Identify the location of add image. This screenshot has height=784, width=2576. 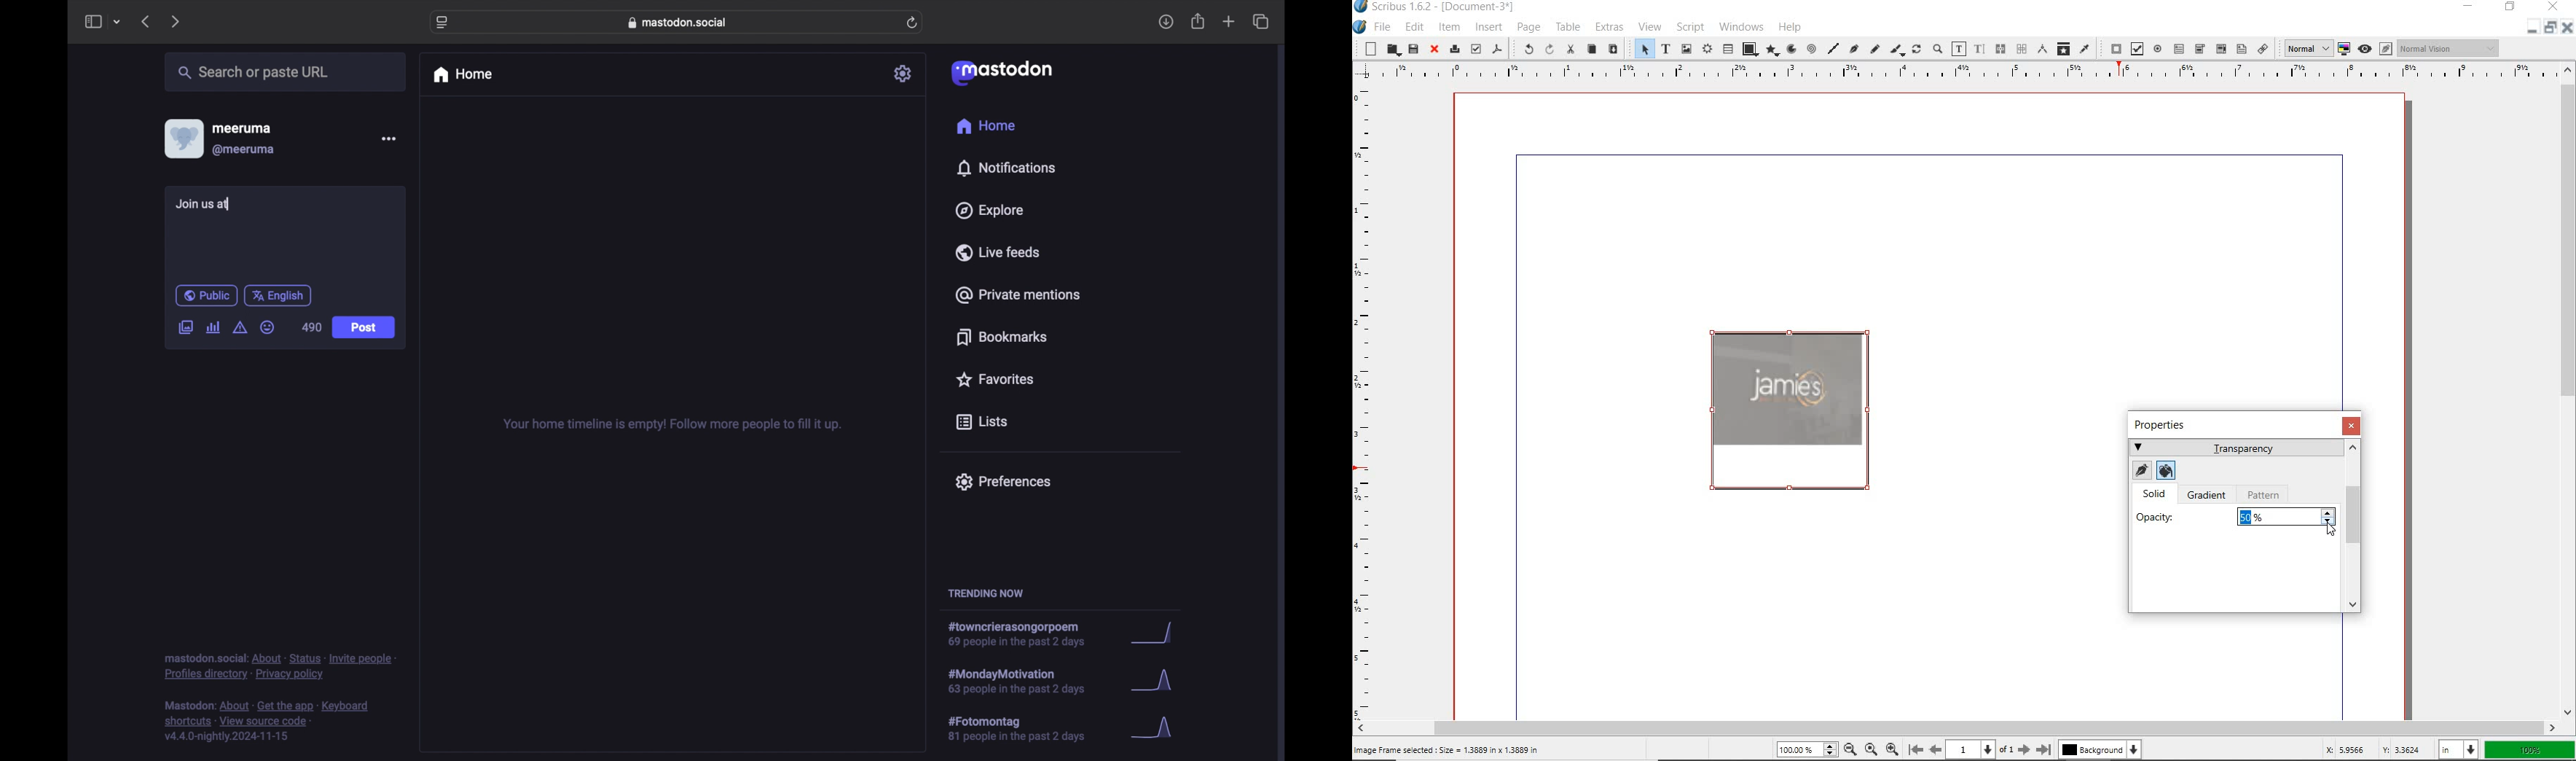
(185, 328).